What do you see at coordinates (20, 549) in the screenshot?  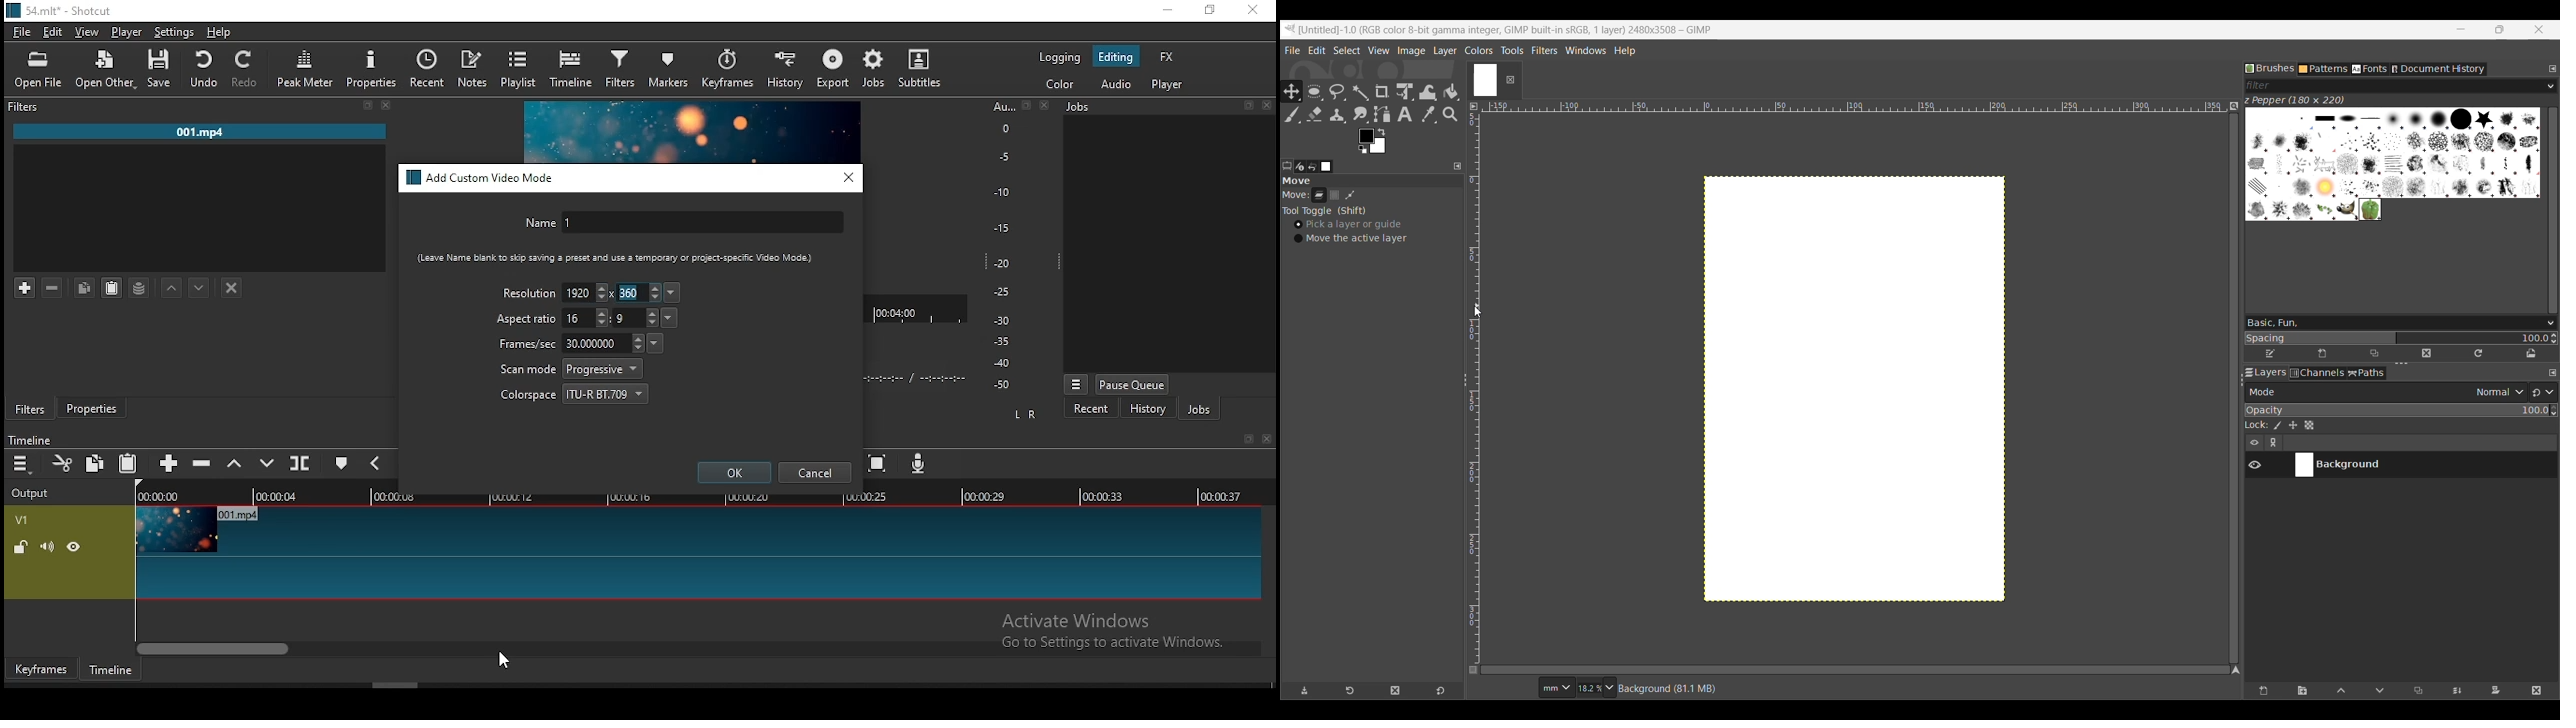 I see `unlock` at bounding box center [20, 549].